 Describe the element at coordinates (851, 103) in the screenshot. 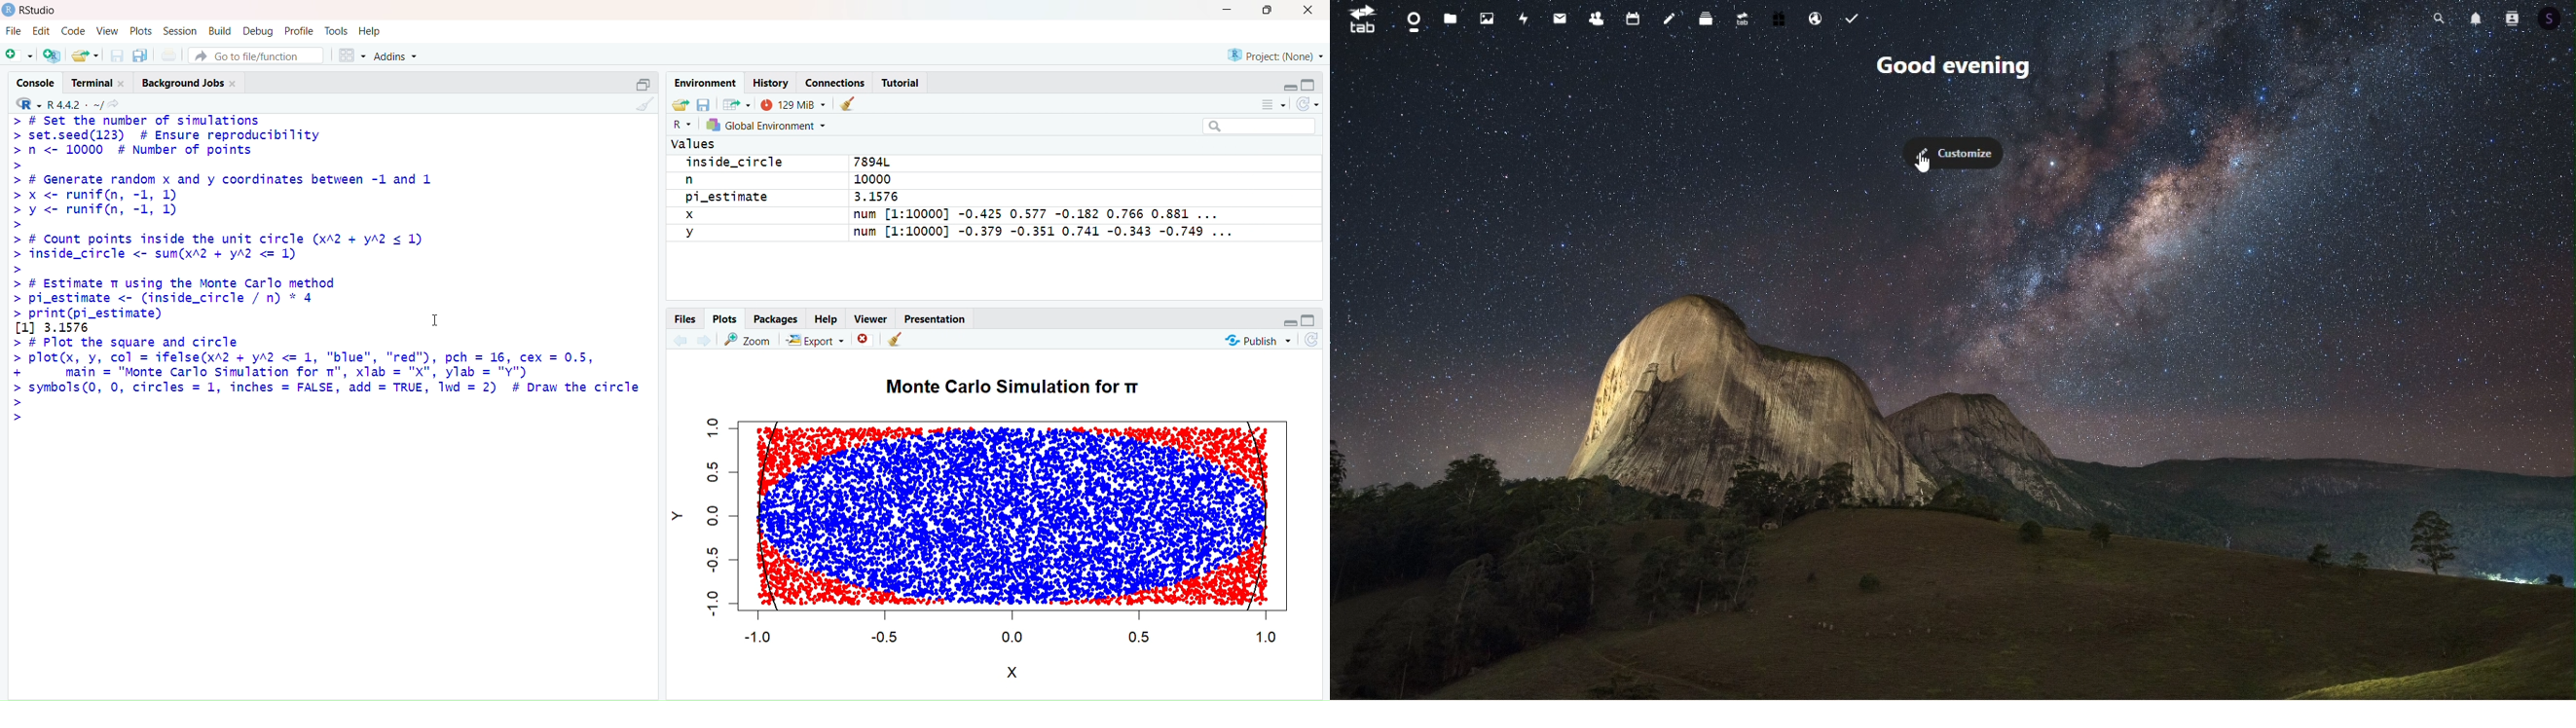

I see `Clear console (Ctrl +L)` at that location.